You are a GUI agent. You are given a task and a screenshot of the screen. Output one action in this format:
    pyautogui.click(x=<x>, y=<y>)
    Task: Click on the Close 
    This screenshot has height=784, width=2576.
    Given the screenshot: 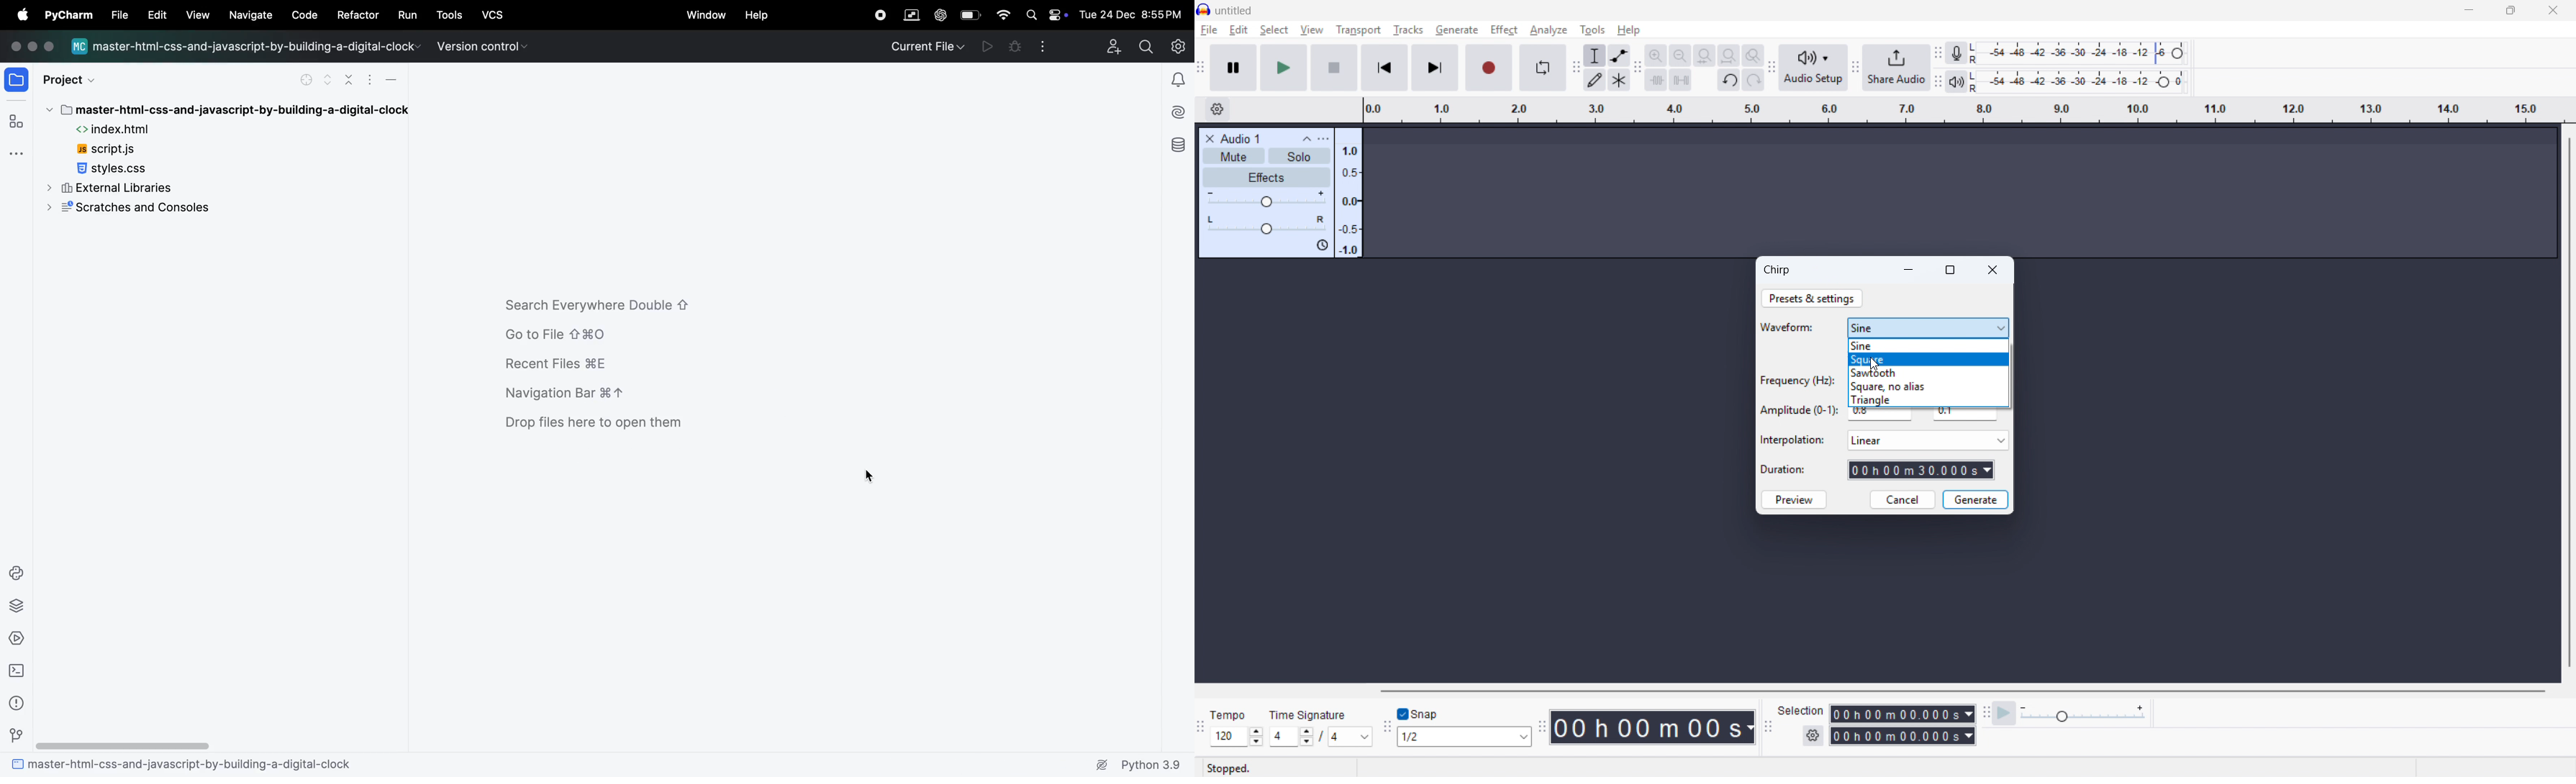 What is the action you would take?
    pyautogui.click(x=1992, y=269)
    